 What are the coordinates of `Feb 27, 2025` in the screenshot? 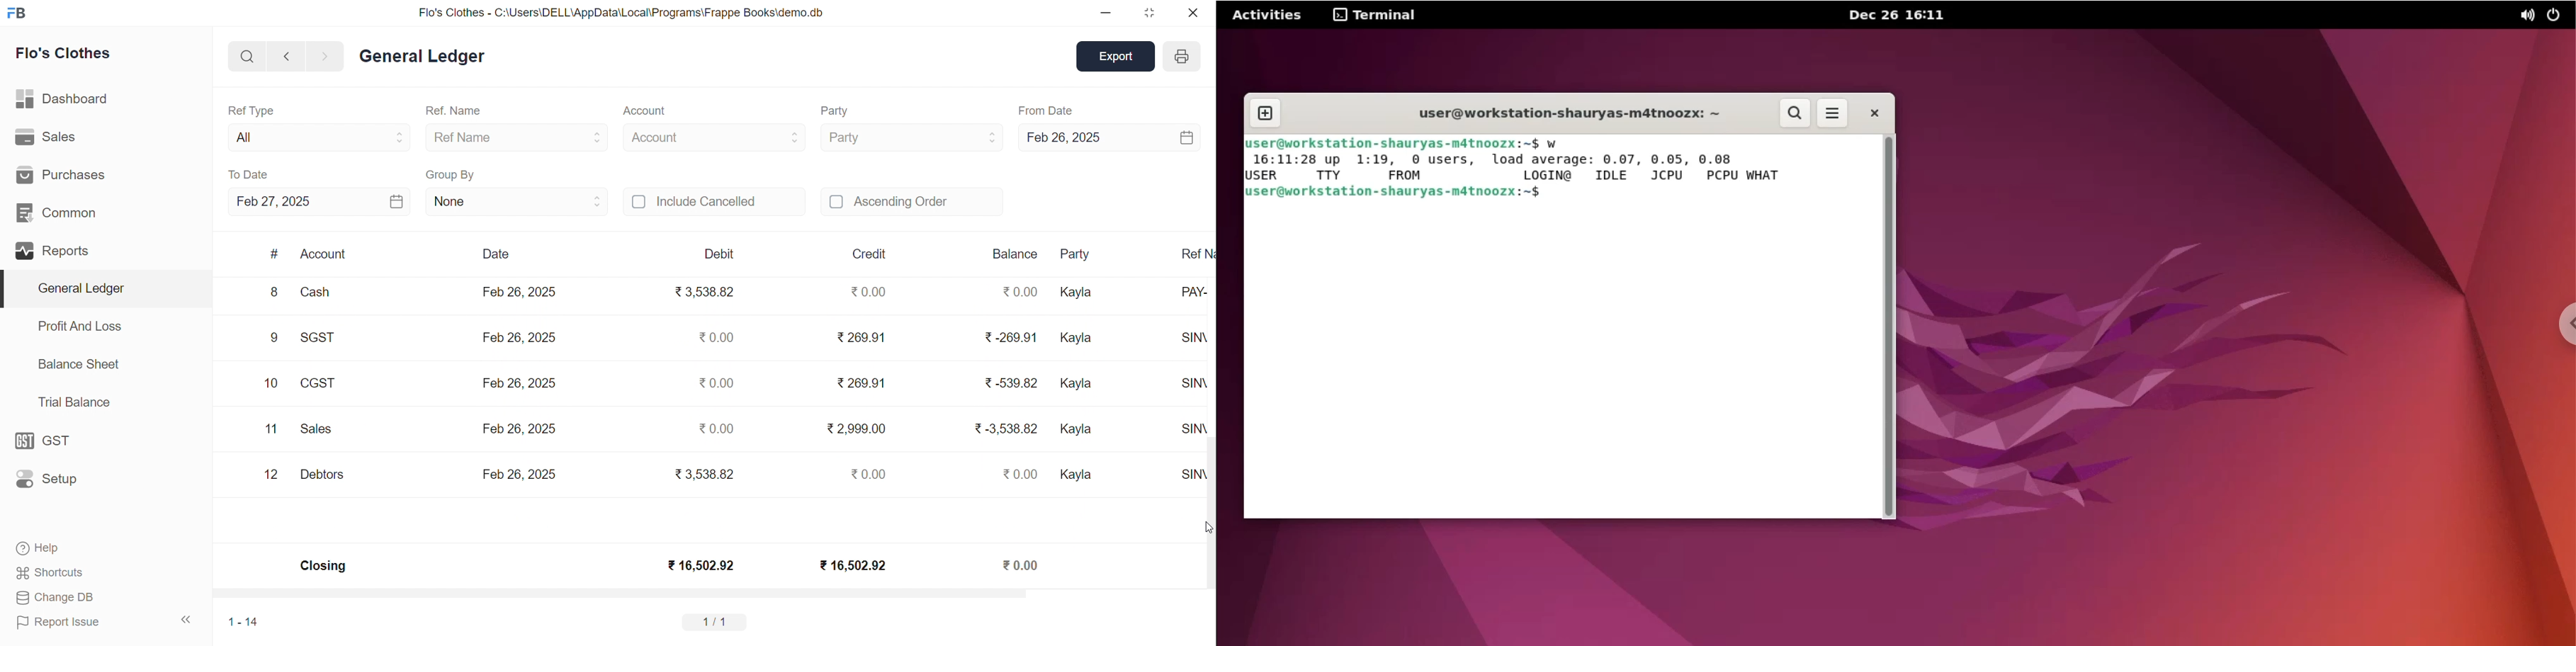 It's located at (319, 201).